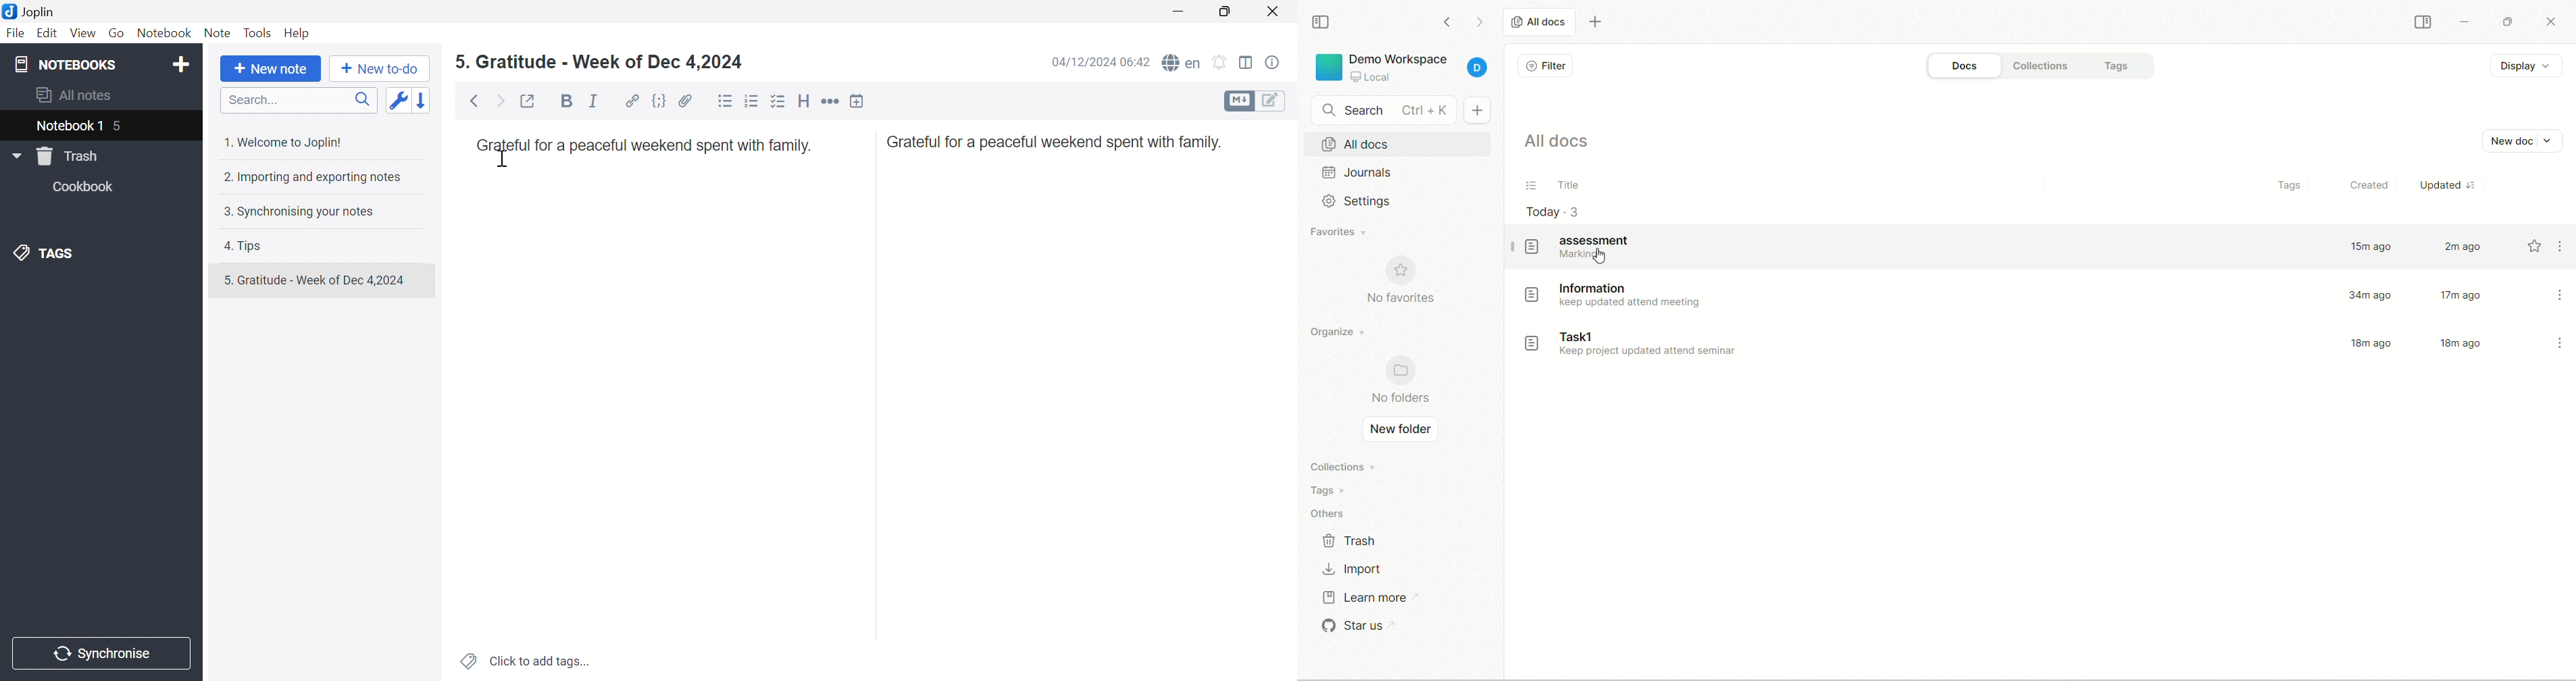  I want to click on Tools, so click(257, 32).